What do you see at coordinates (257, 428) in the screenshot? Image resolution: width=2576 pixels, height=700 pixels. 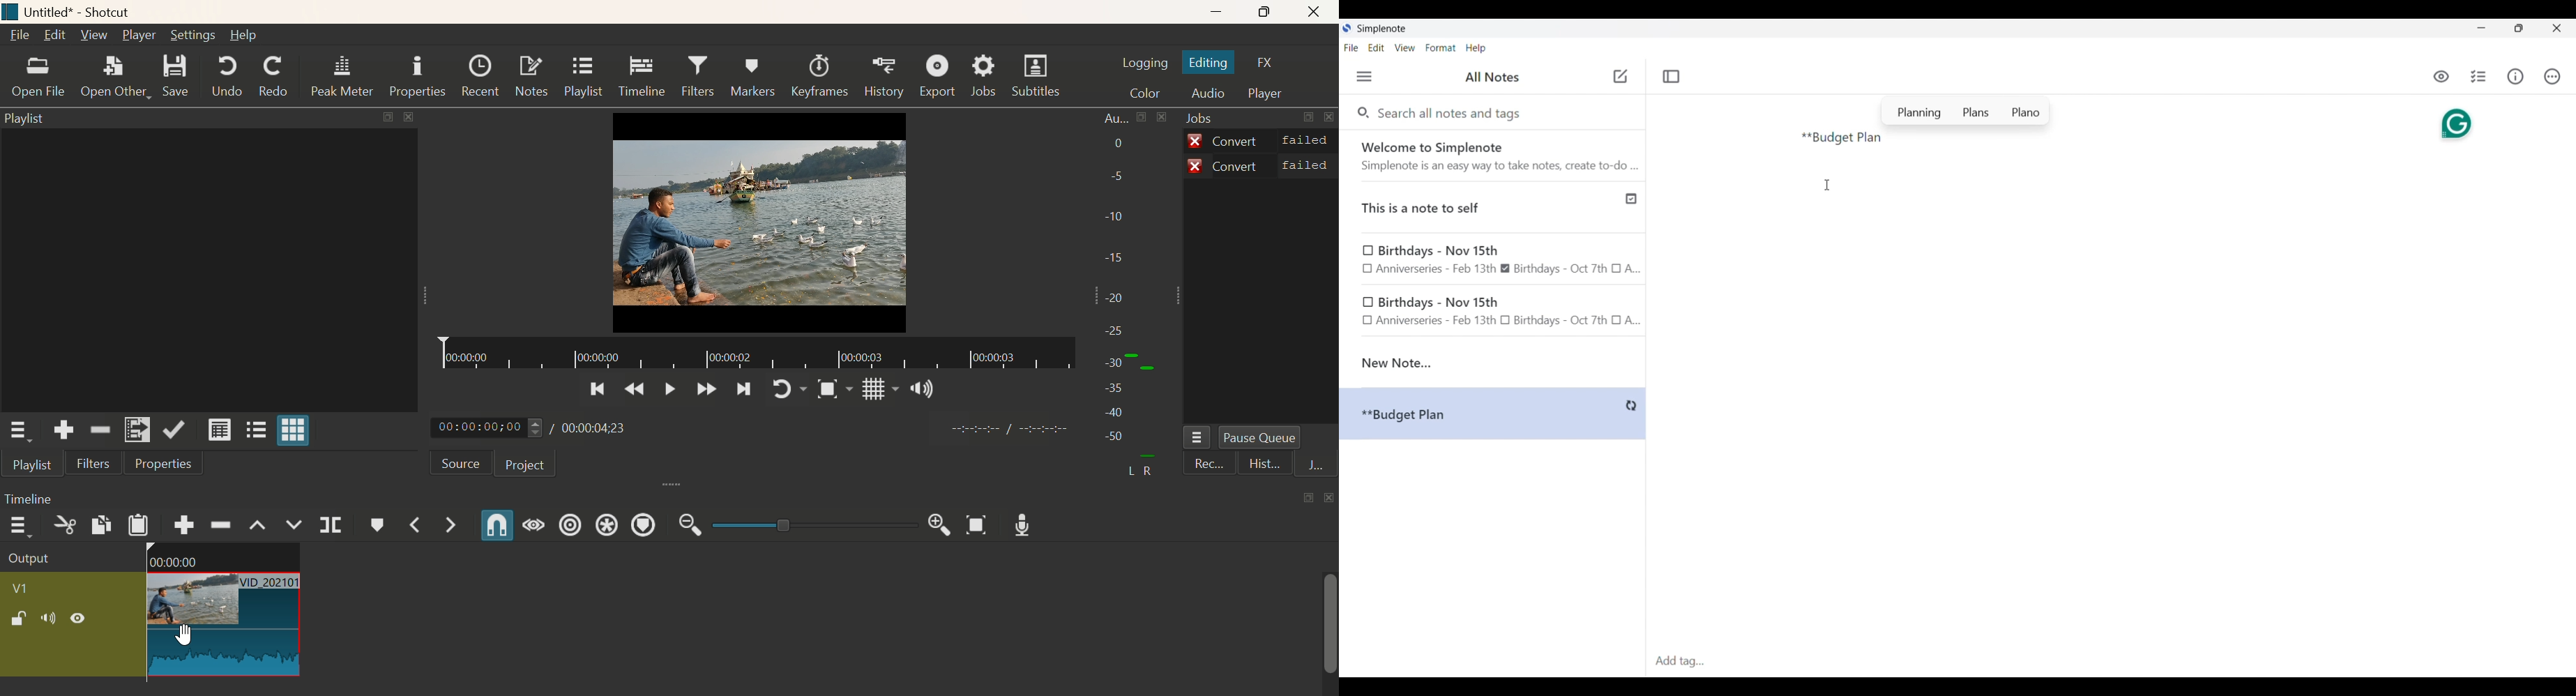 I see `View as tiles` at bounding box center [257, 428].